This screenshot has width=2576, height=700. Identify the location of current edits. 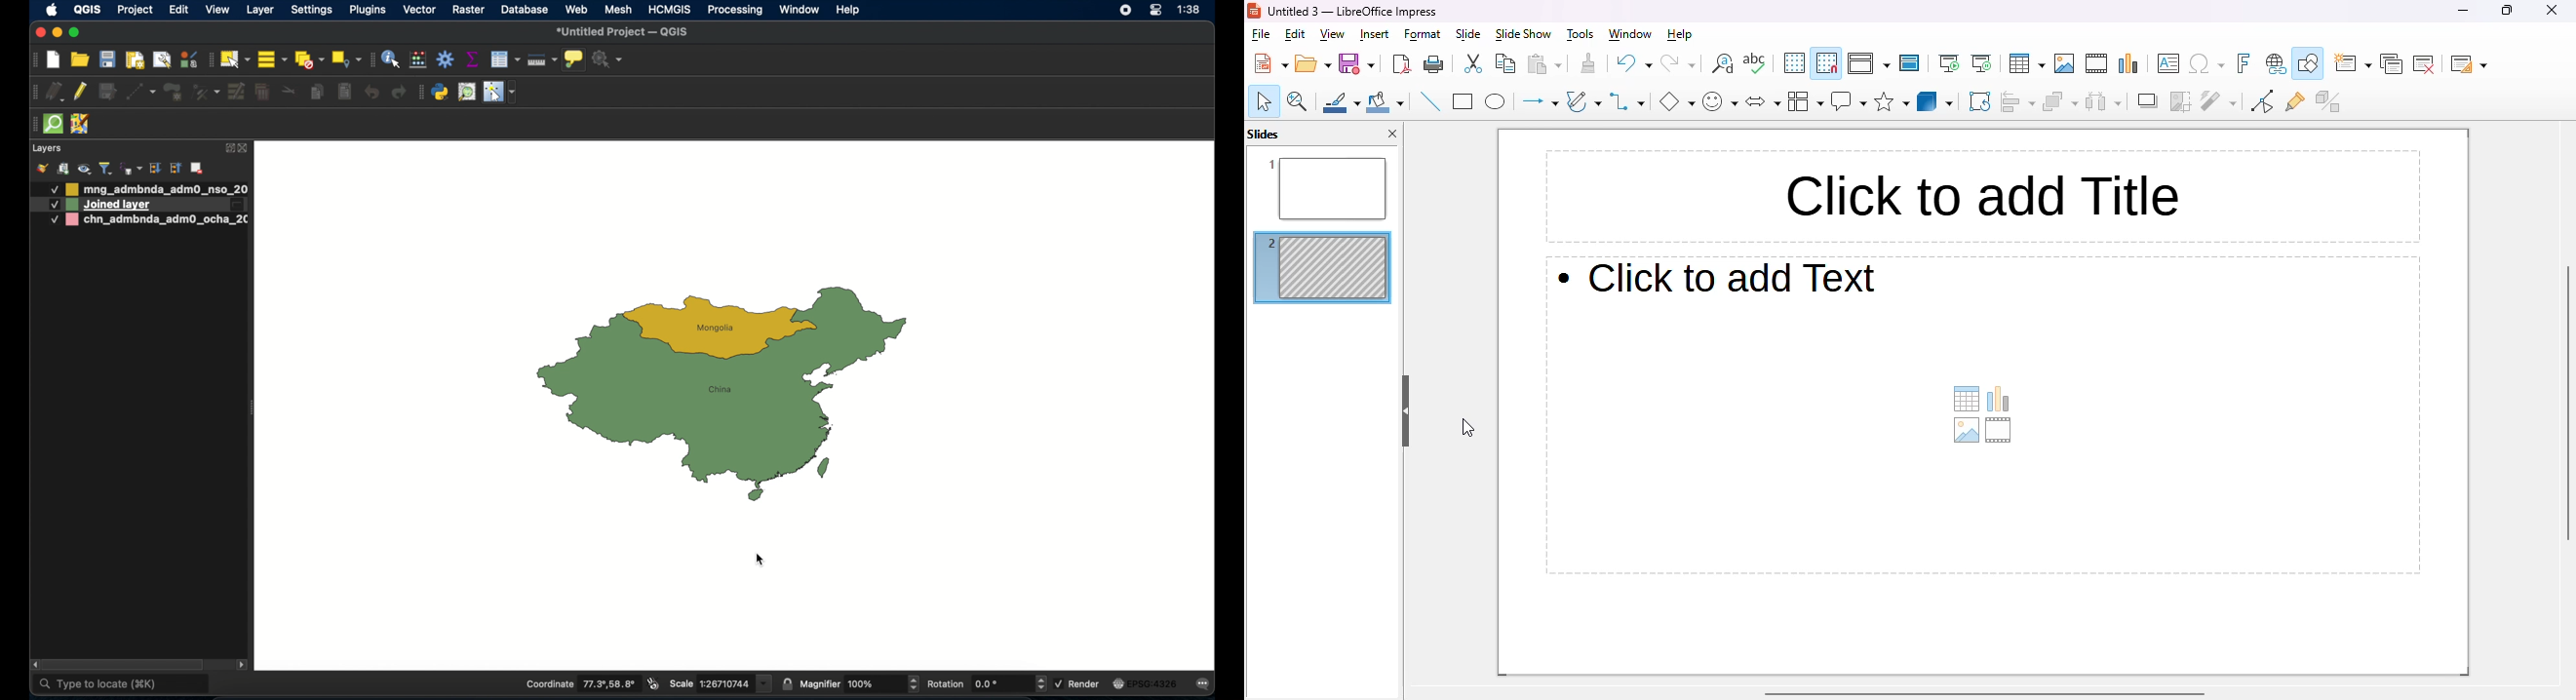
(56, 92).